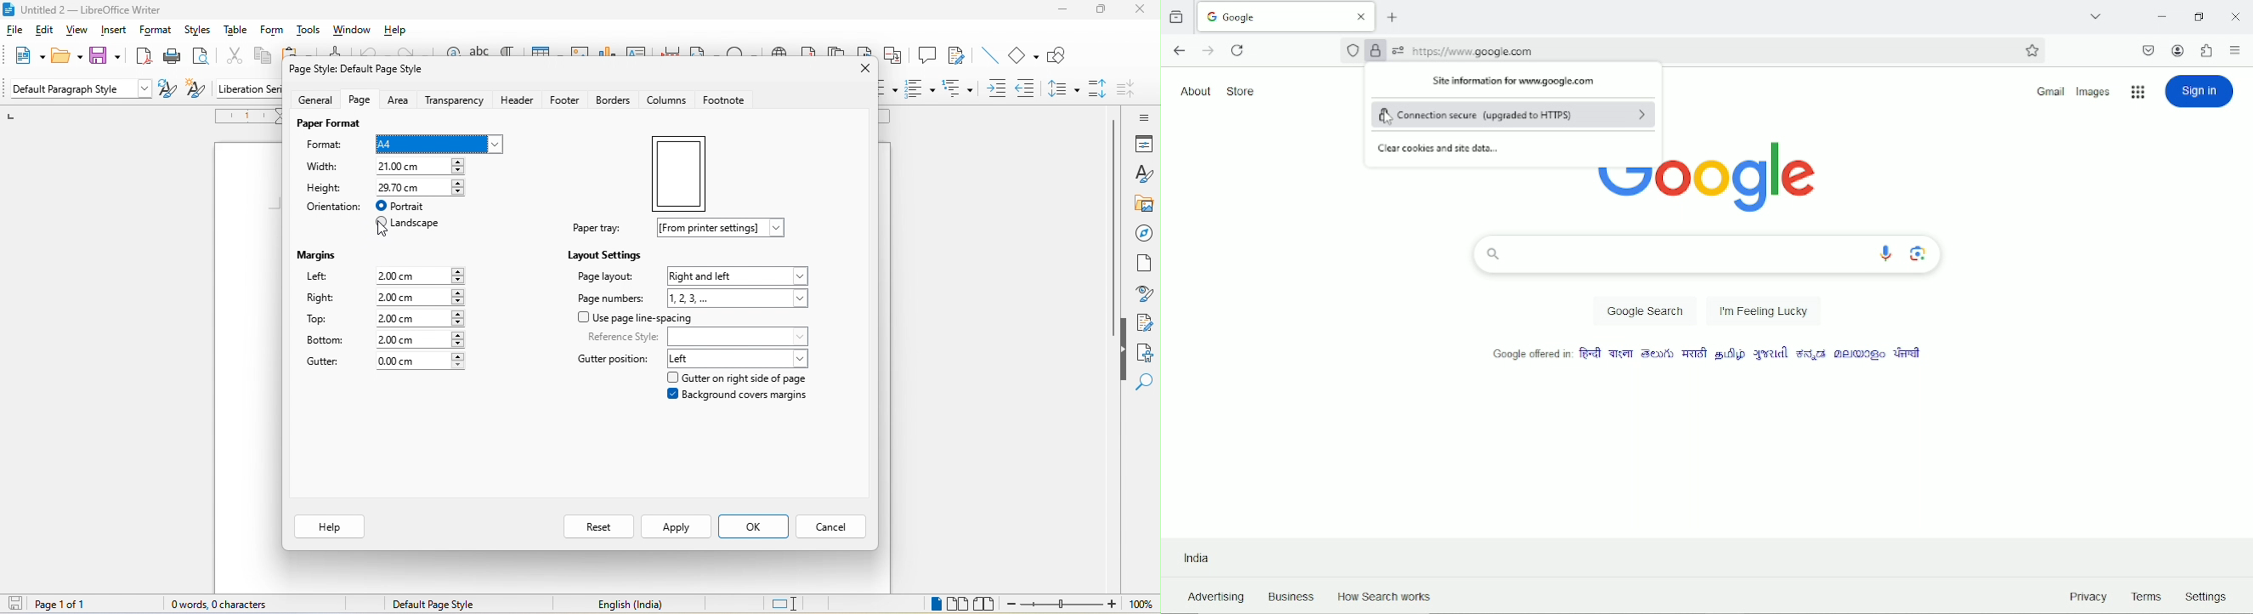 Image resolution: width=2268 pixels, height=616 pixels. What do you see at coordinates (1145, 295) in the screenshot?
I see `style inspecter` at bounding box center [1145, 295].